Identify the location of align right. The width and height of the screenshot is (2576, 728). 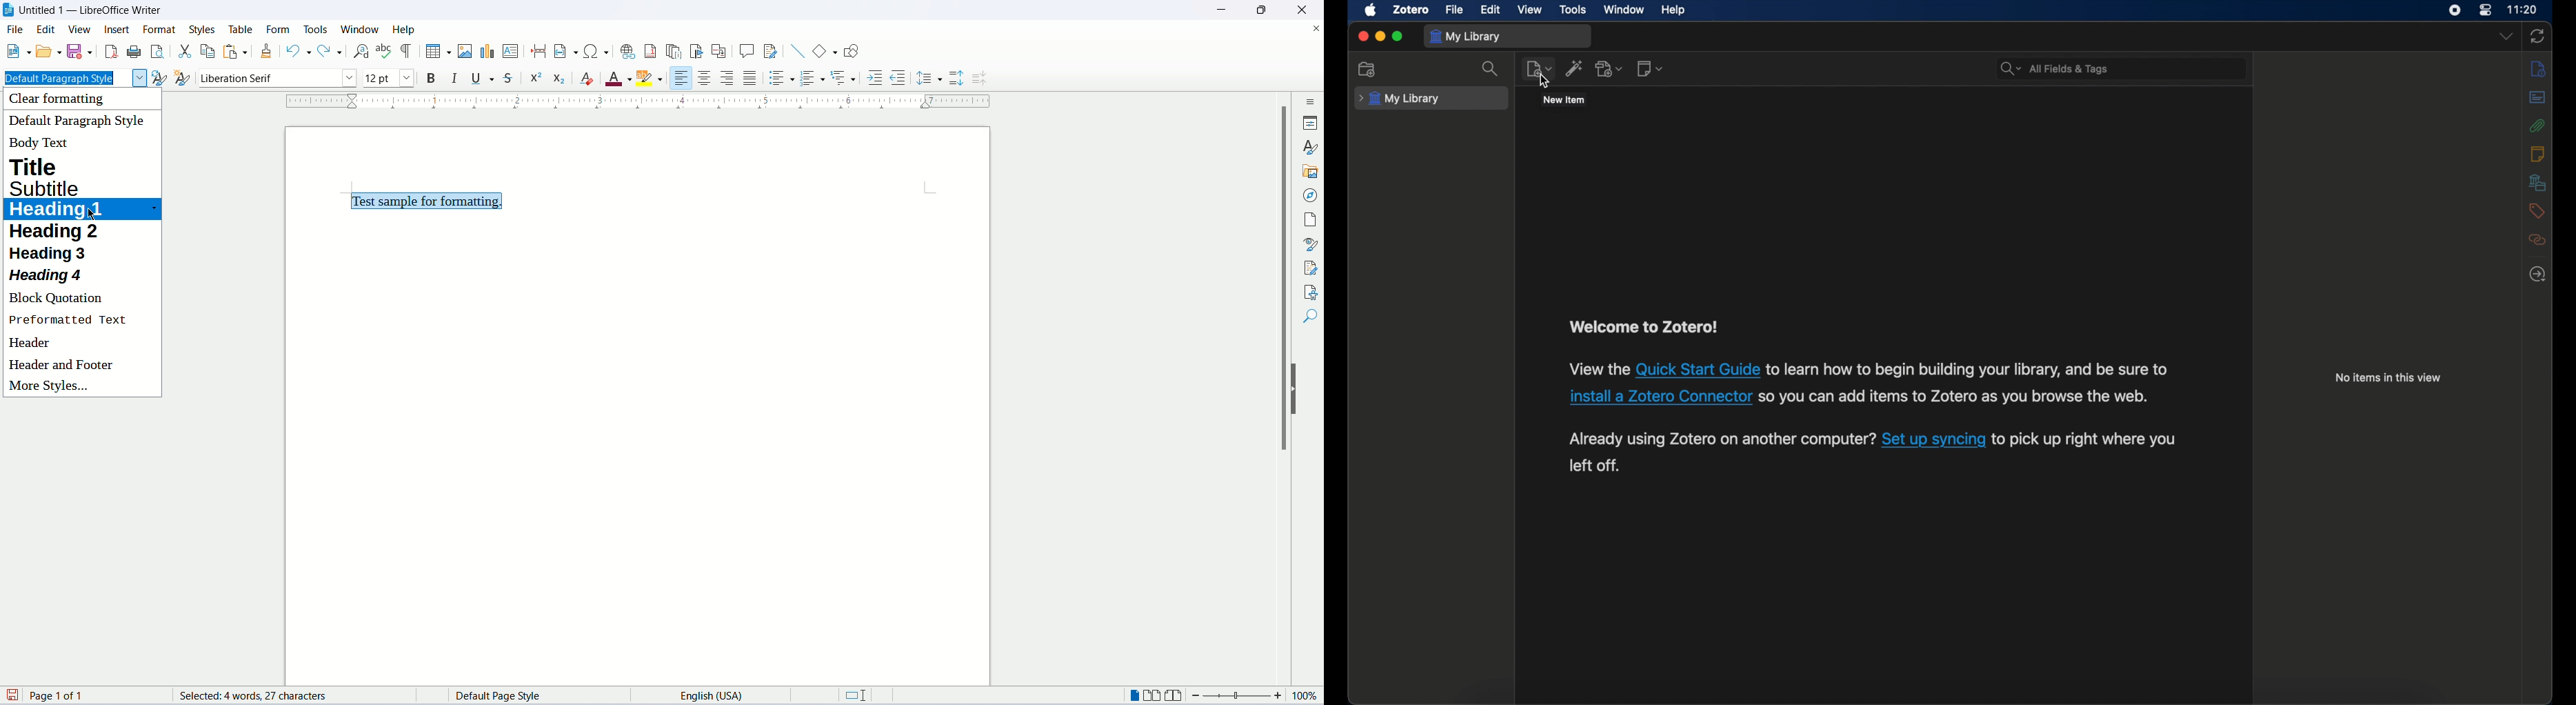
(729, 77).